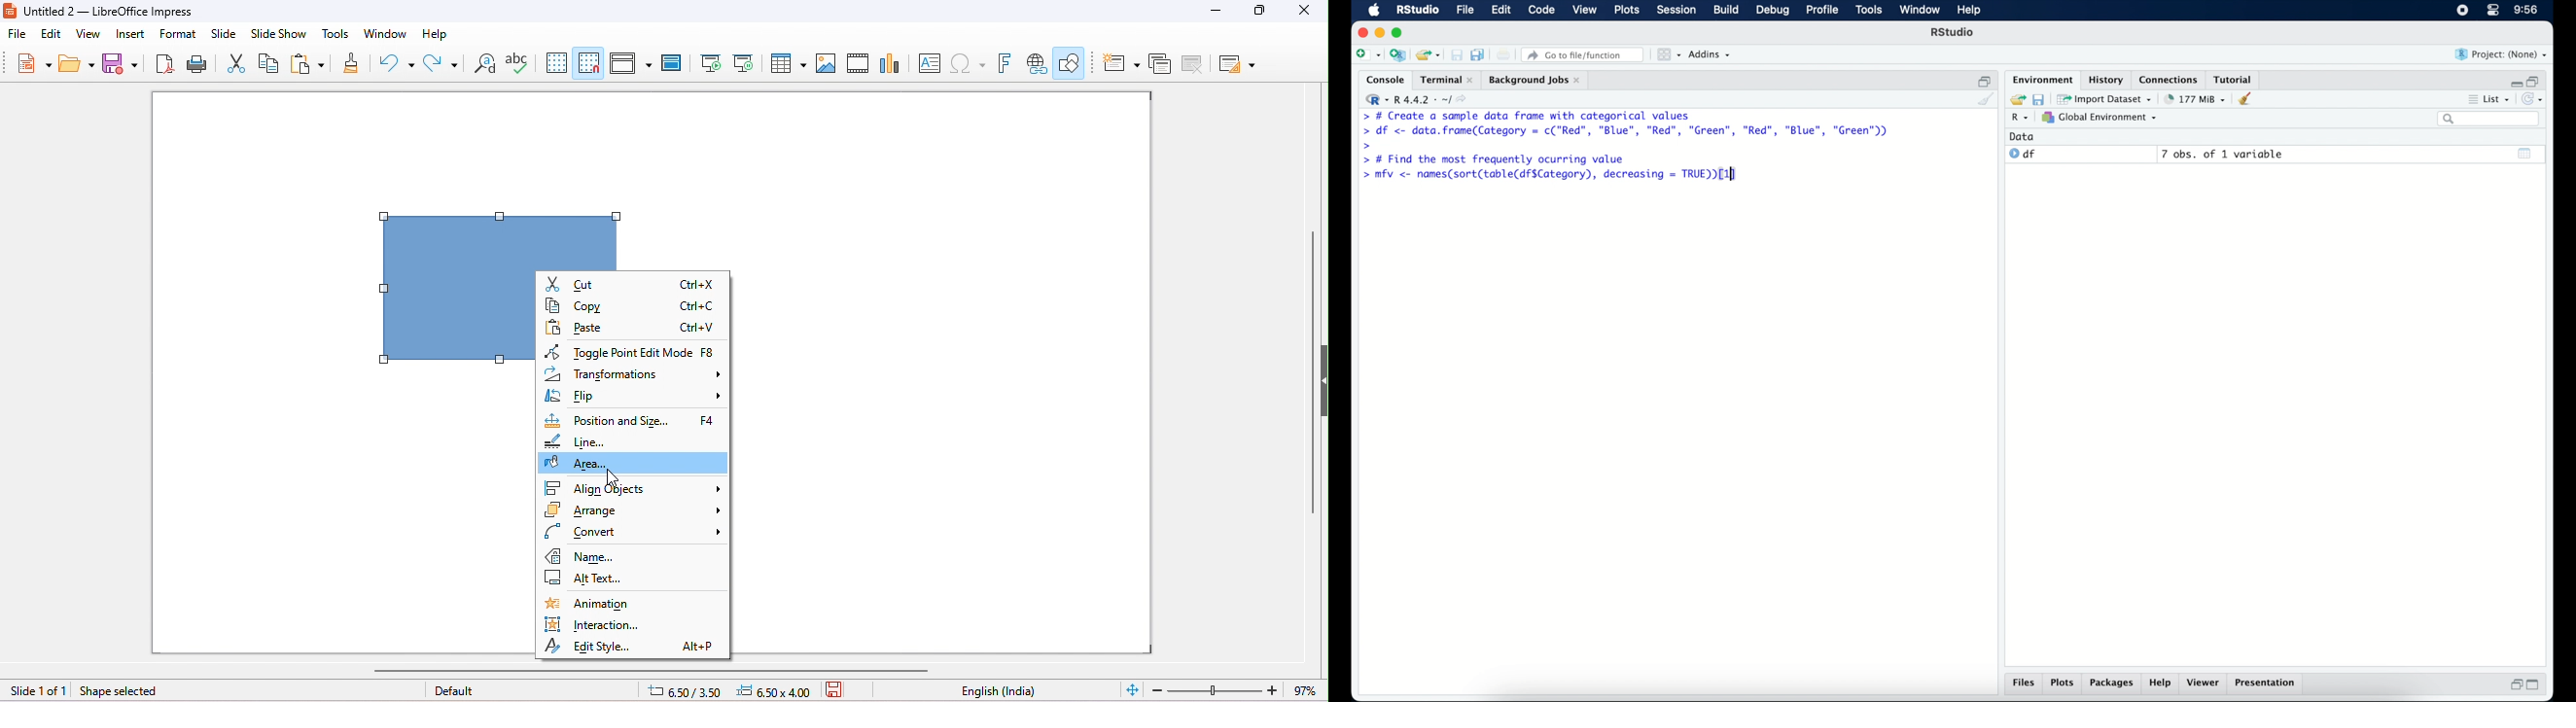 The width and height of the screenshot is (2576, 728). What do you see at coordinates (516, 61) in the screenshot?
I see `spelling` at bounding box center [516, 61].